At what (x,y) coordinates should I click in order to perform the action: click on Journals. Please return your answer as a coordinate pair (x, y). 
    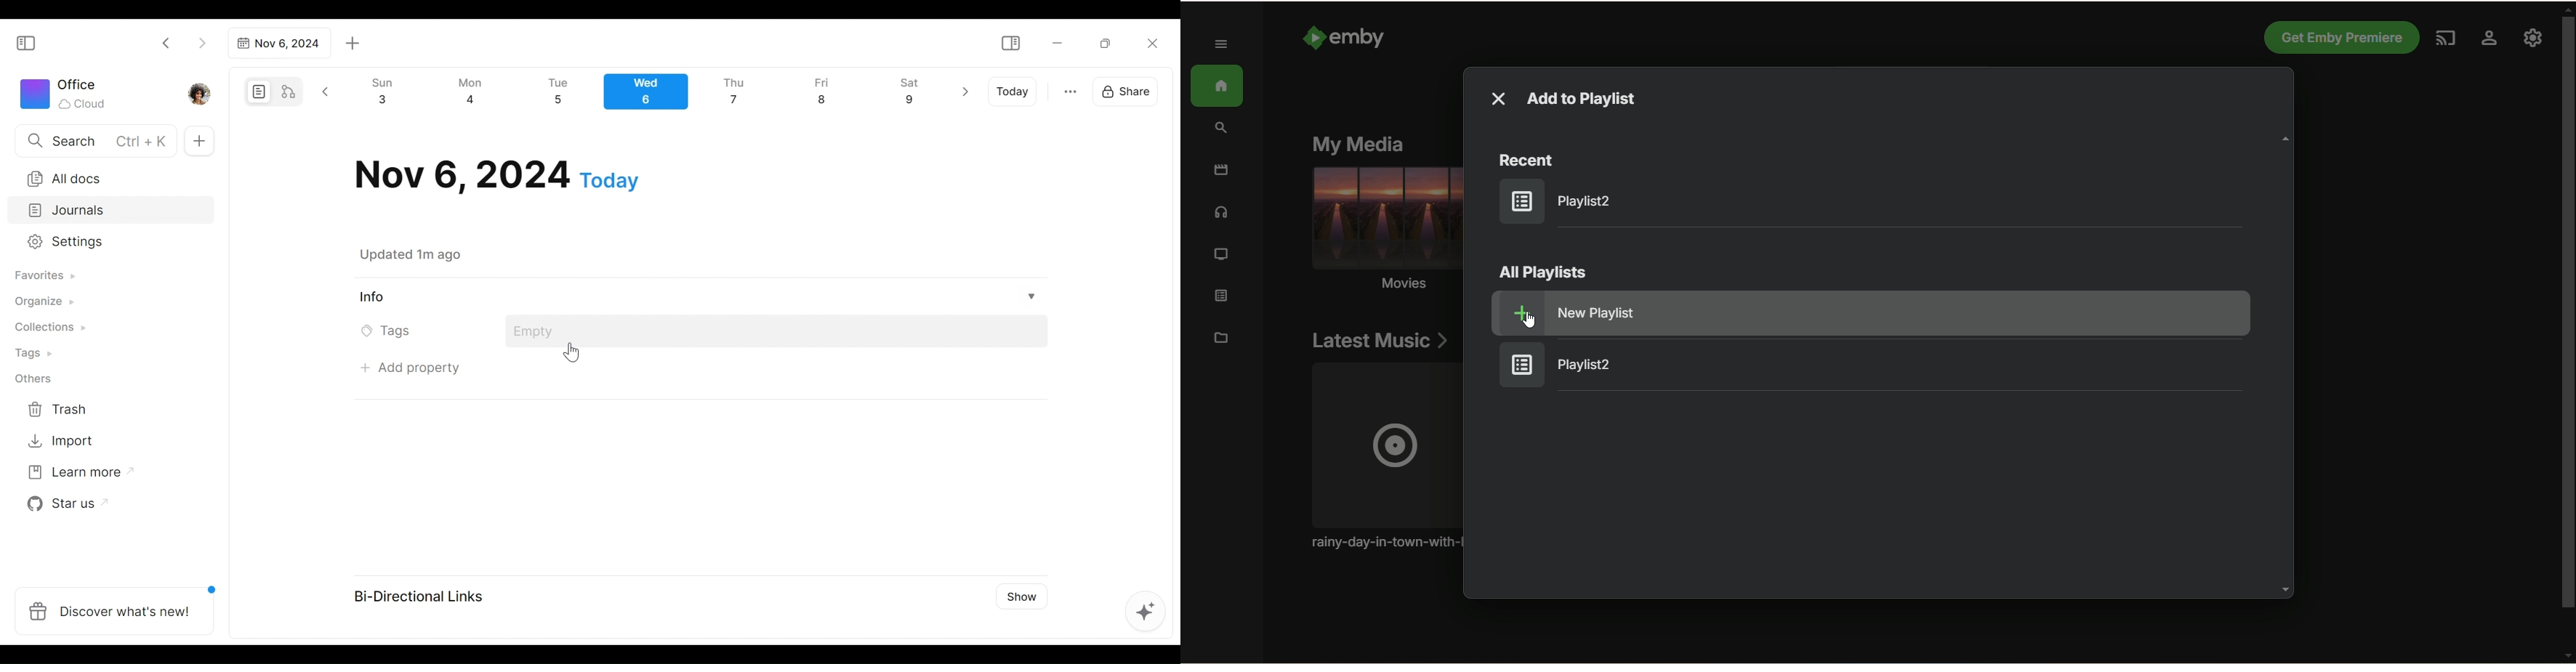
    Looking at the image, I should click on (112, 211).